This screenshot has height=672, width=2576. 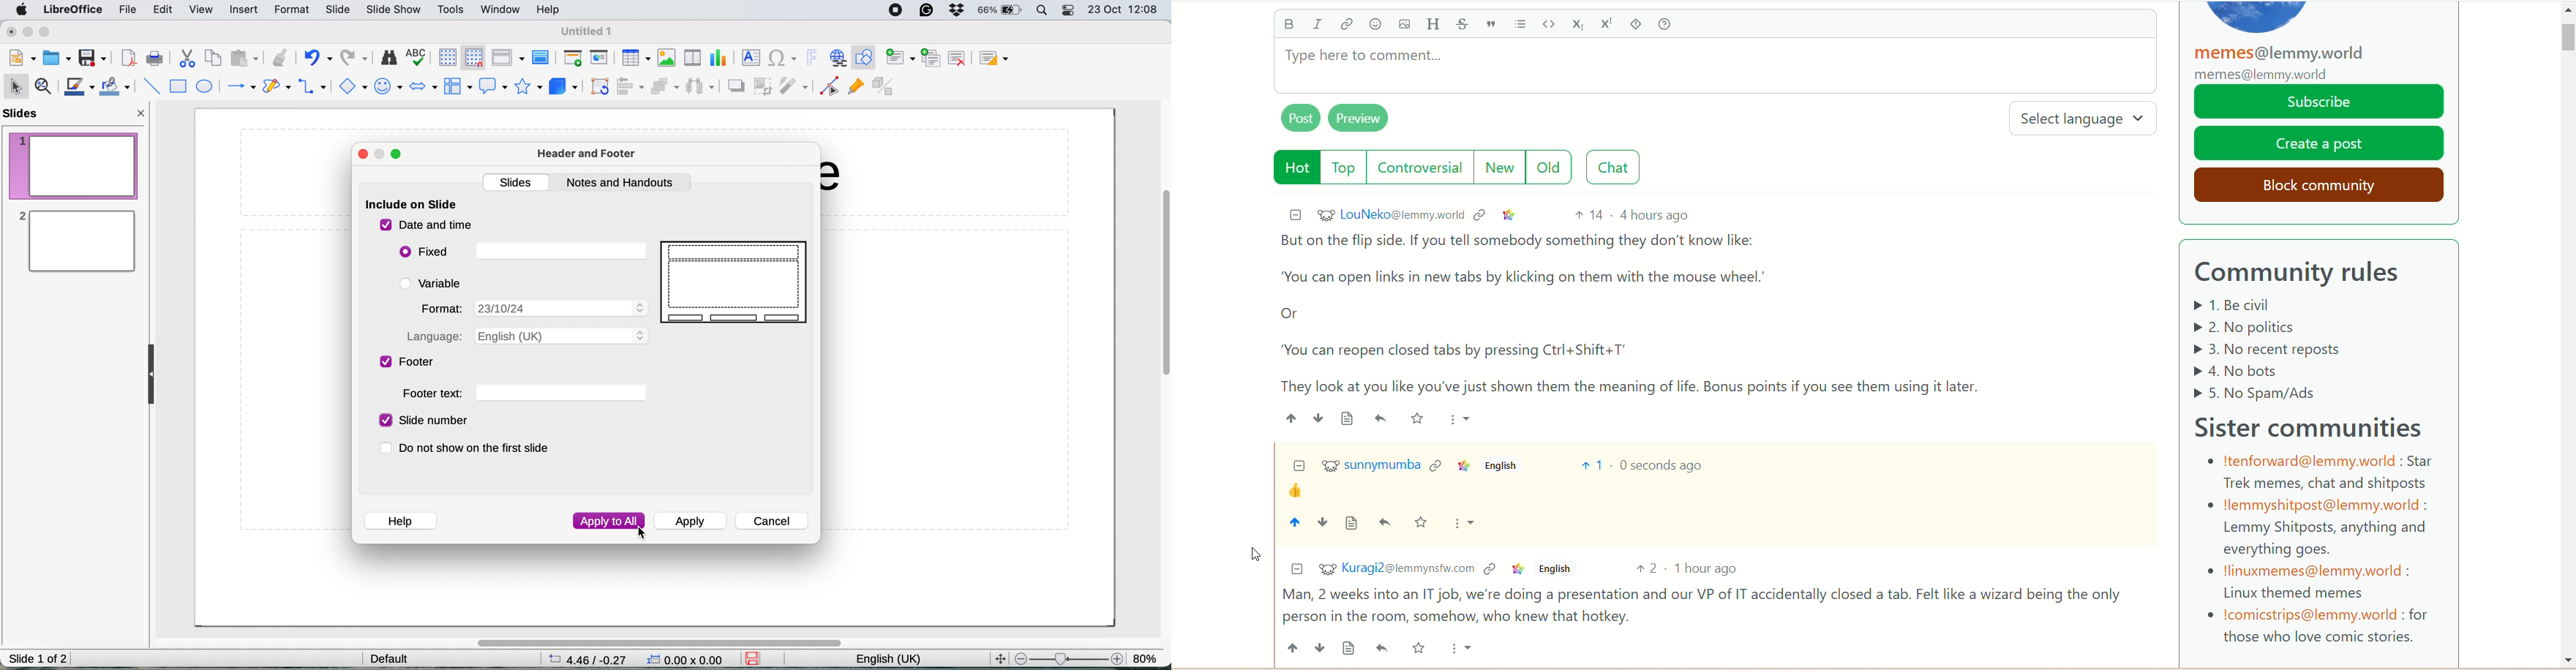 What do you see at coordinates (1291, 418) in the screenshot?
I see `upvote` at bounding box center [1291, 418].